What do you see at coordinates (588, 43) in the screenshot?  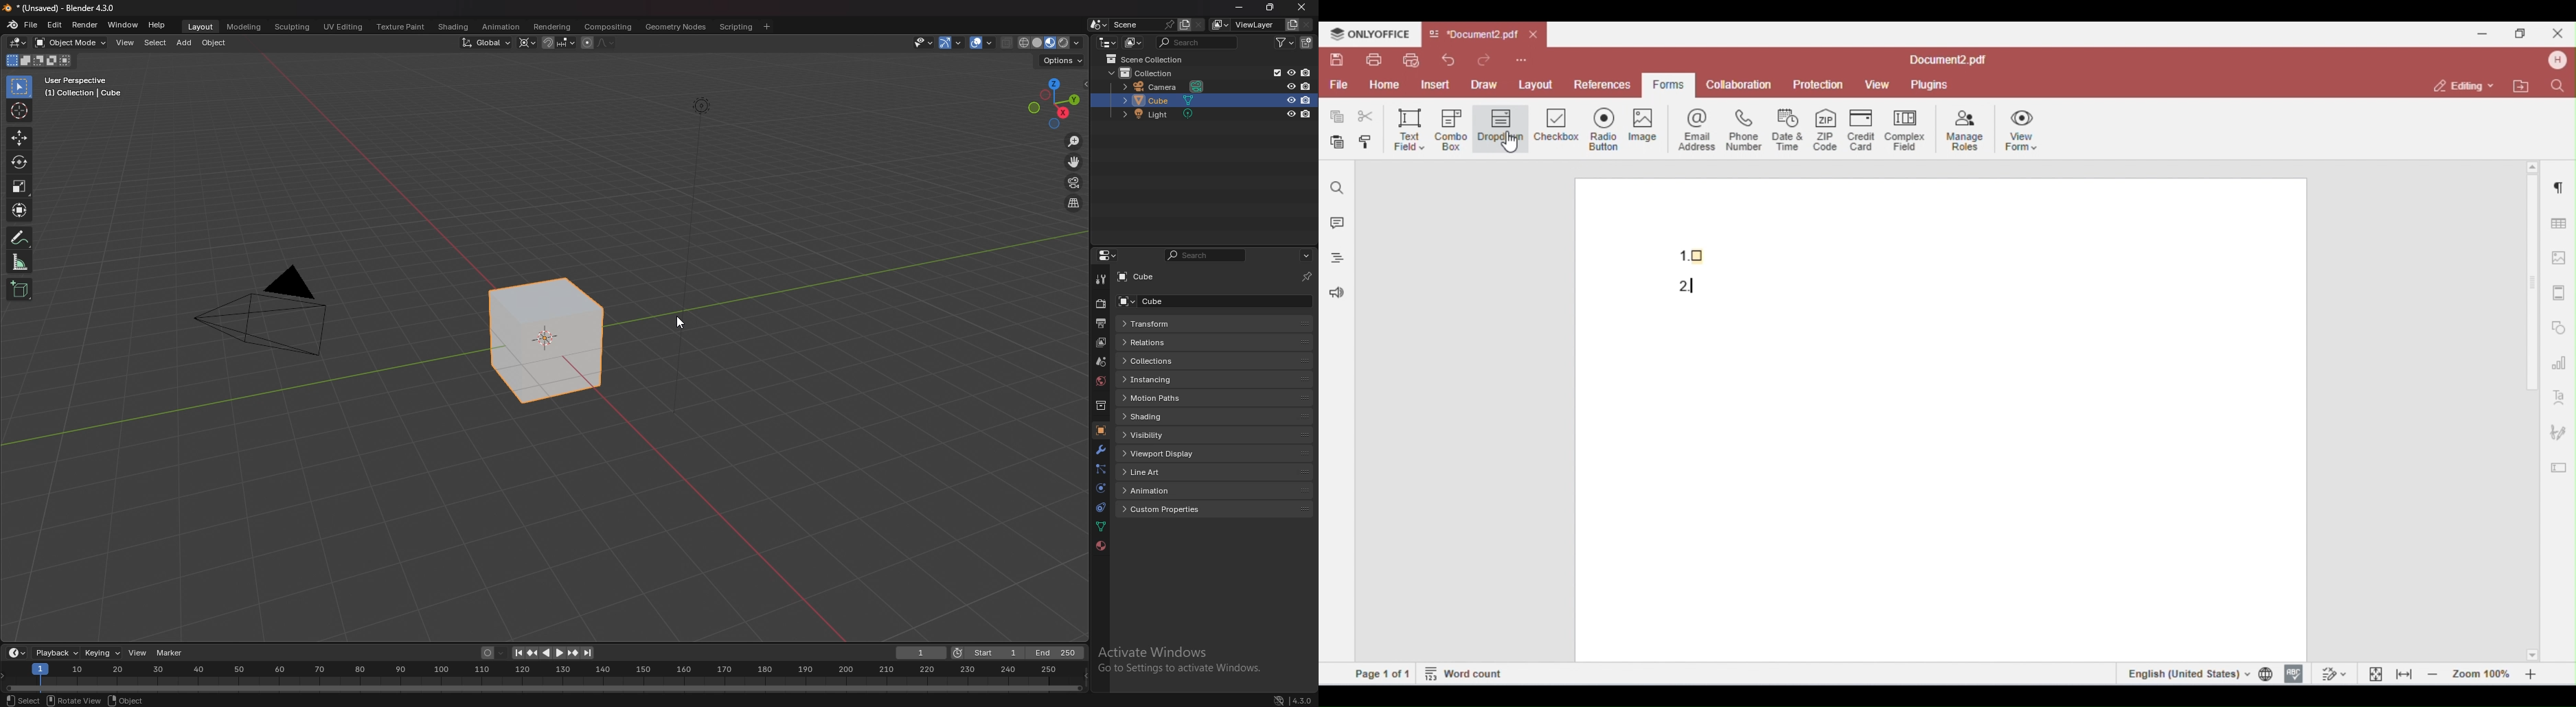 I see `proportional editing object` at bounding box center [588, 43].